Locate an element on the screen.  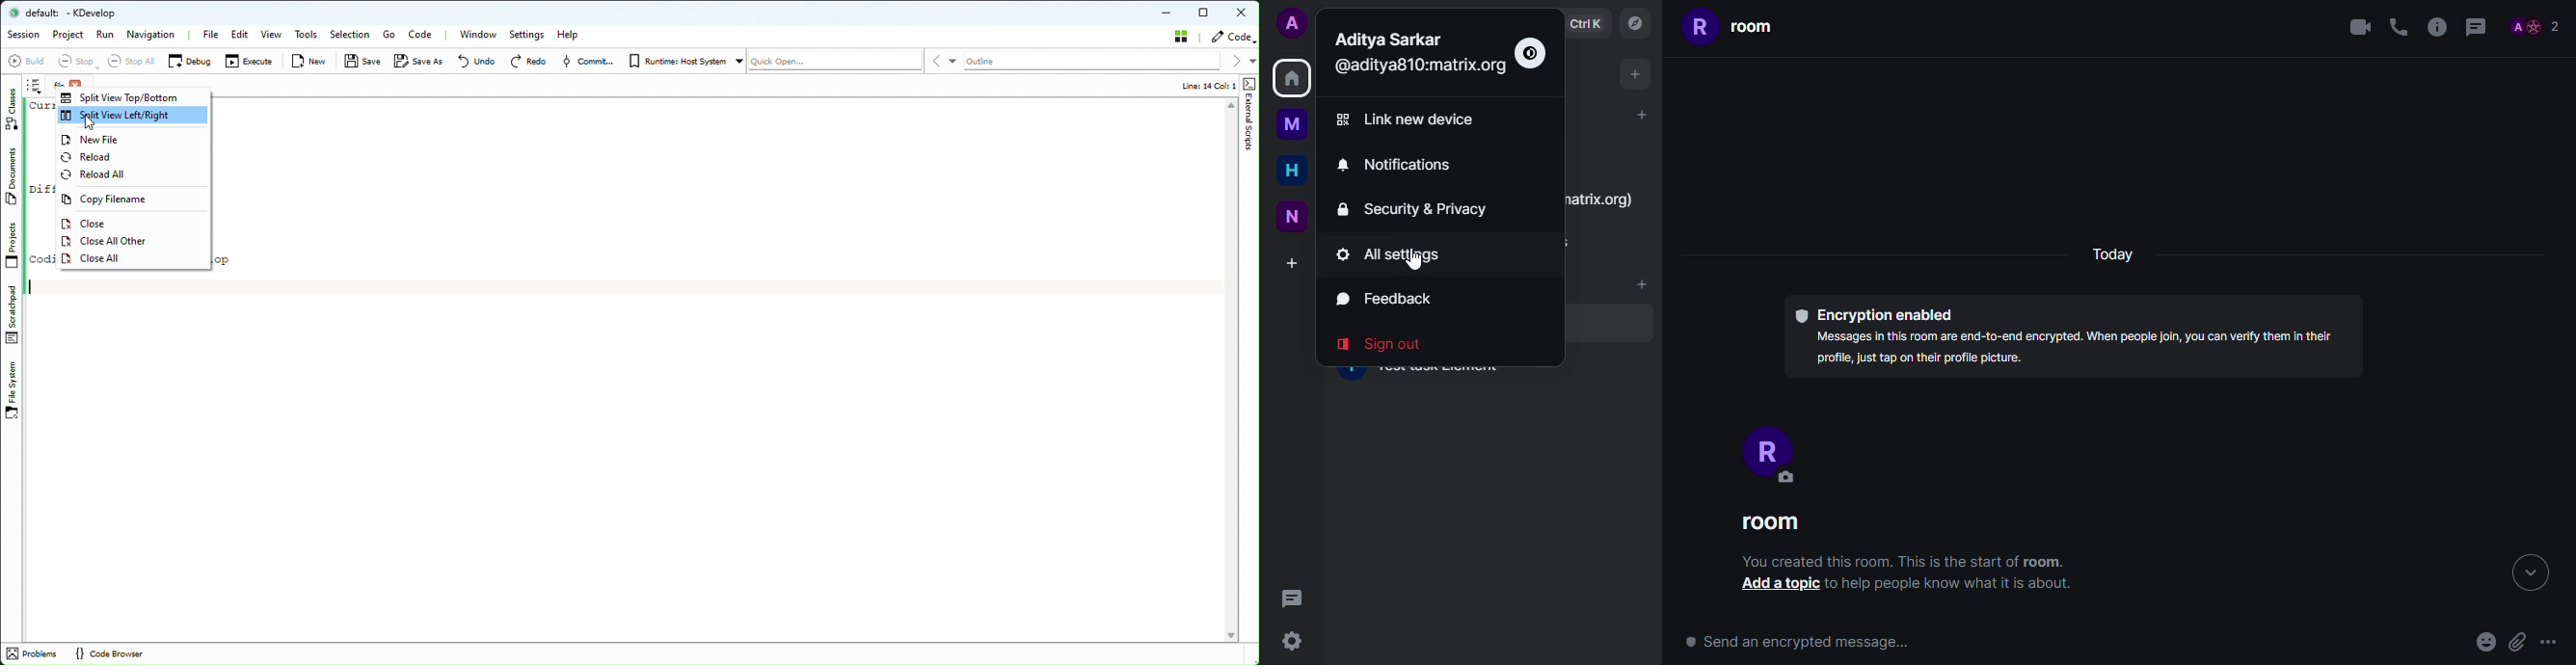
profile is located at coordinates (1764, 451).